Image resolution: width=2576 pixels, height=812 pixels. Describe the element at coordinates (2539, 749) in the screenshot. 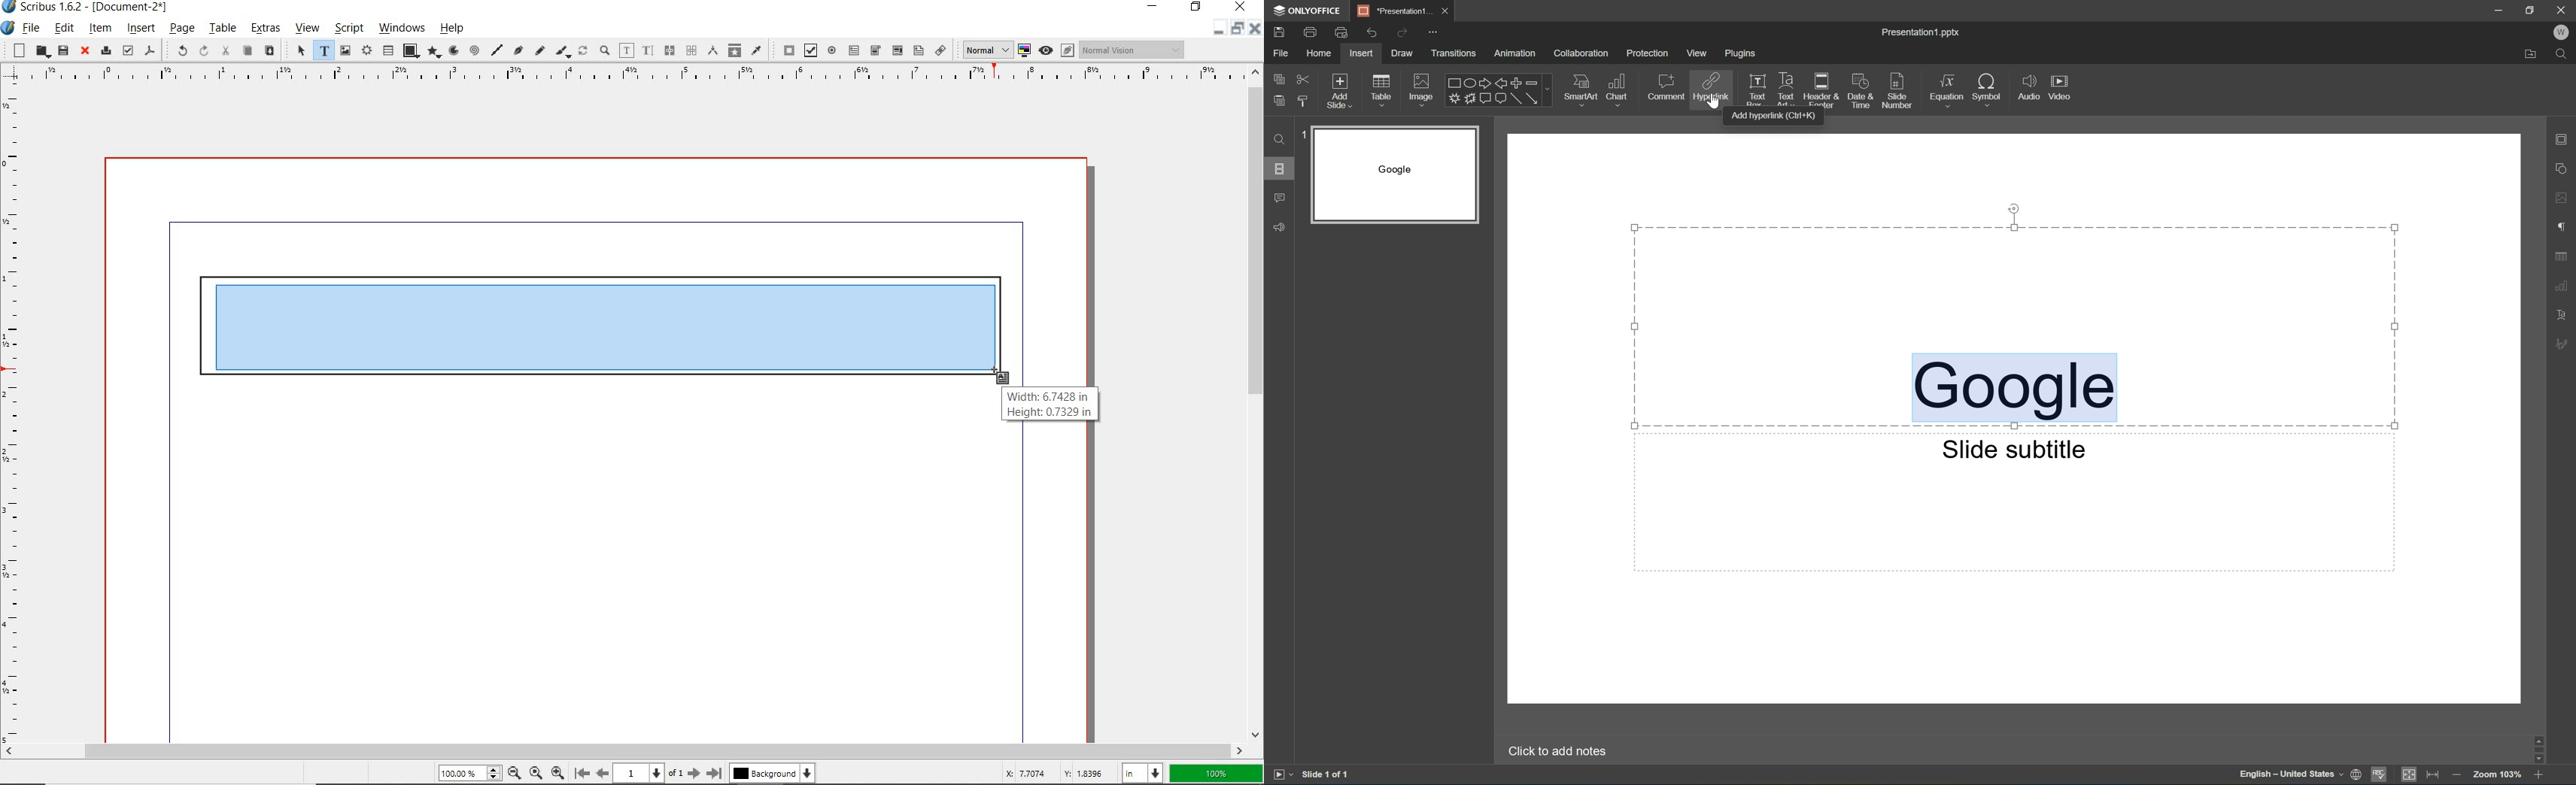

I see `Scroll bar` at that location.